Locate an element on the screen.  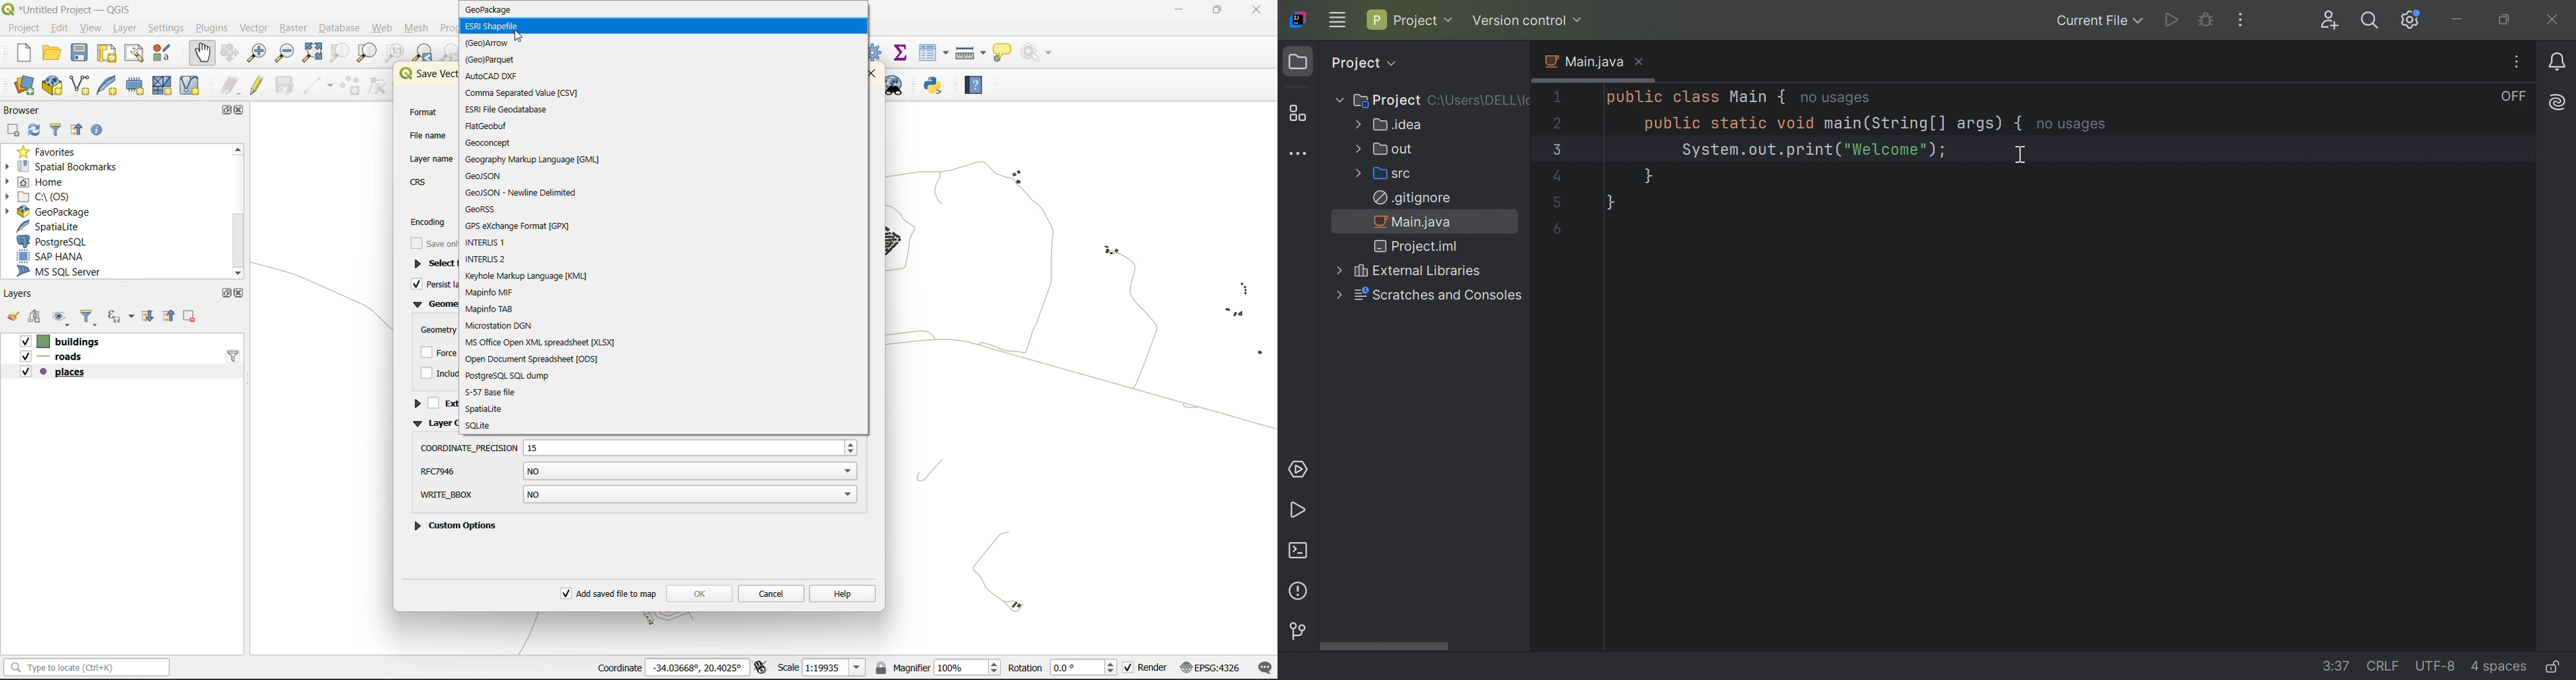
georss is located at coordinates (487, 211).